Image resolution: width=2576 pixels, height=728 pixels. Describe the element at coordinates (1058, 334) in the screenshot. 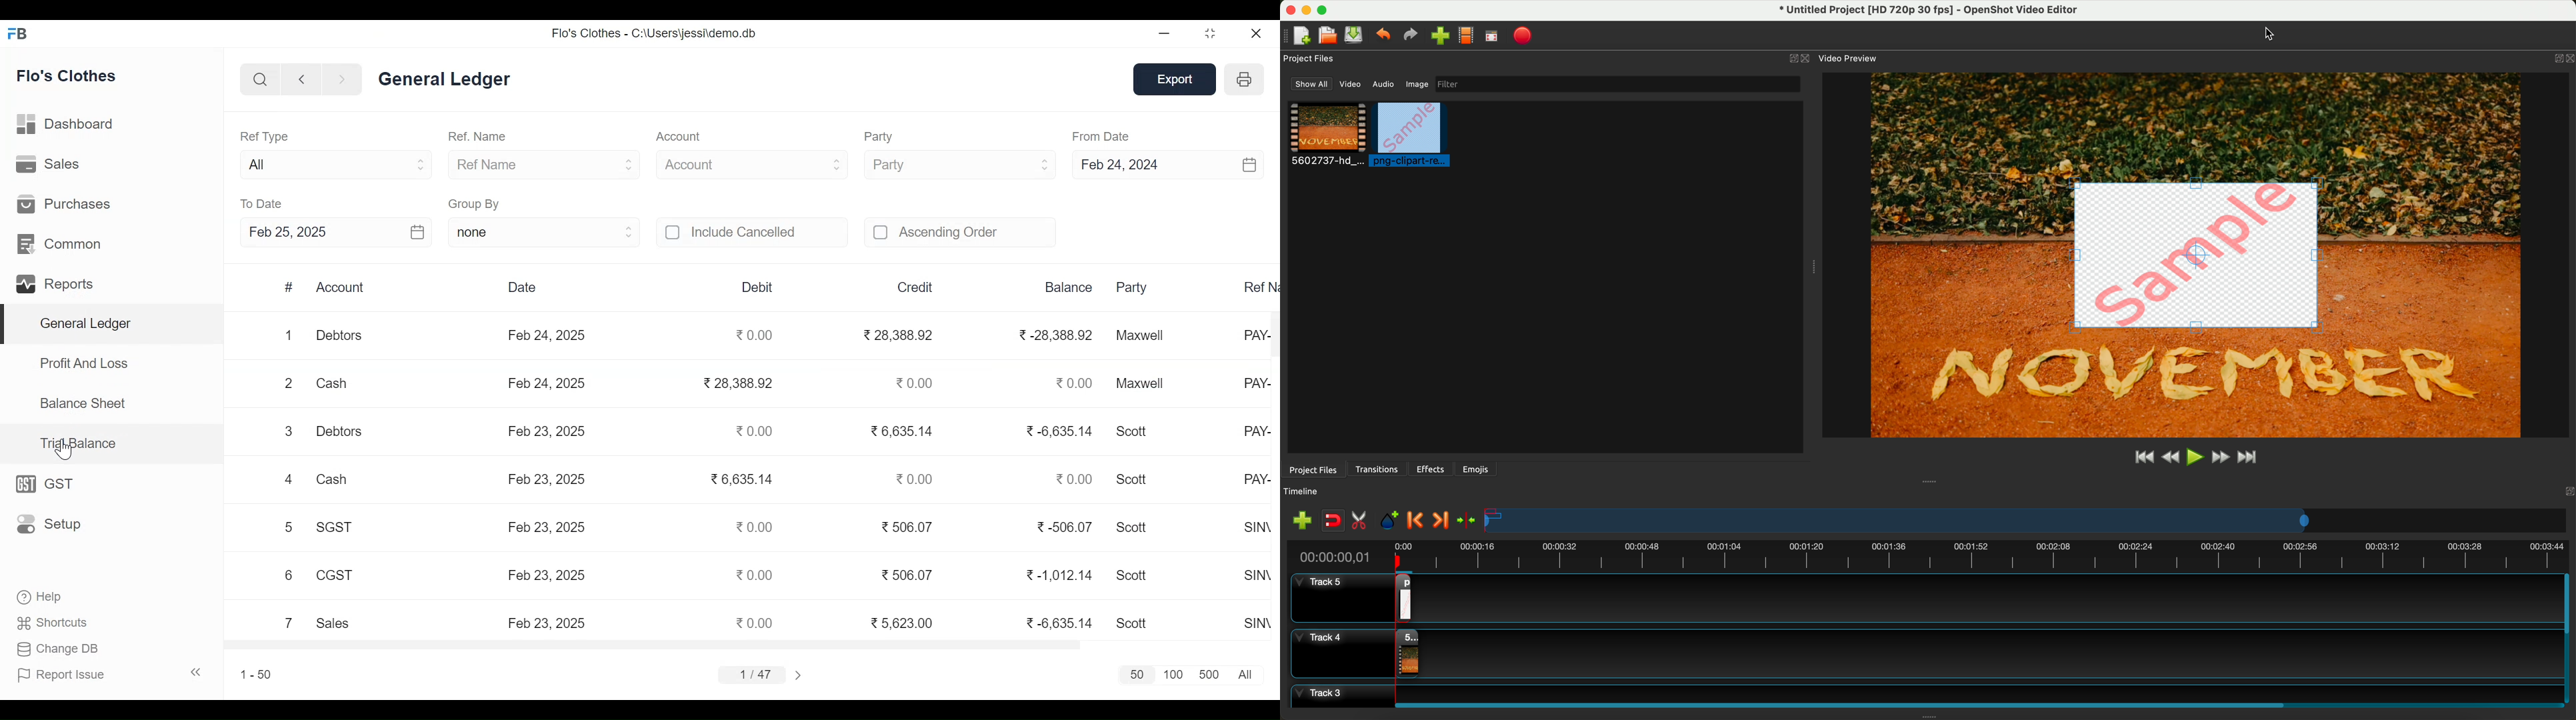

I see `-28,388.92` at that location.